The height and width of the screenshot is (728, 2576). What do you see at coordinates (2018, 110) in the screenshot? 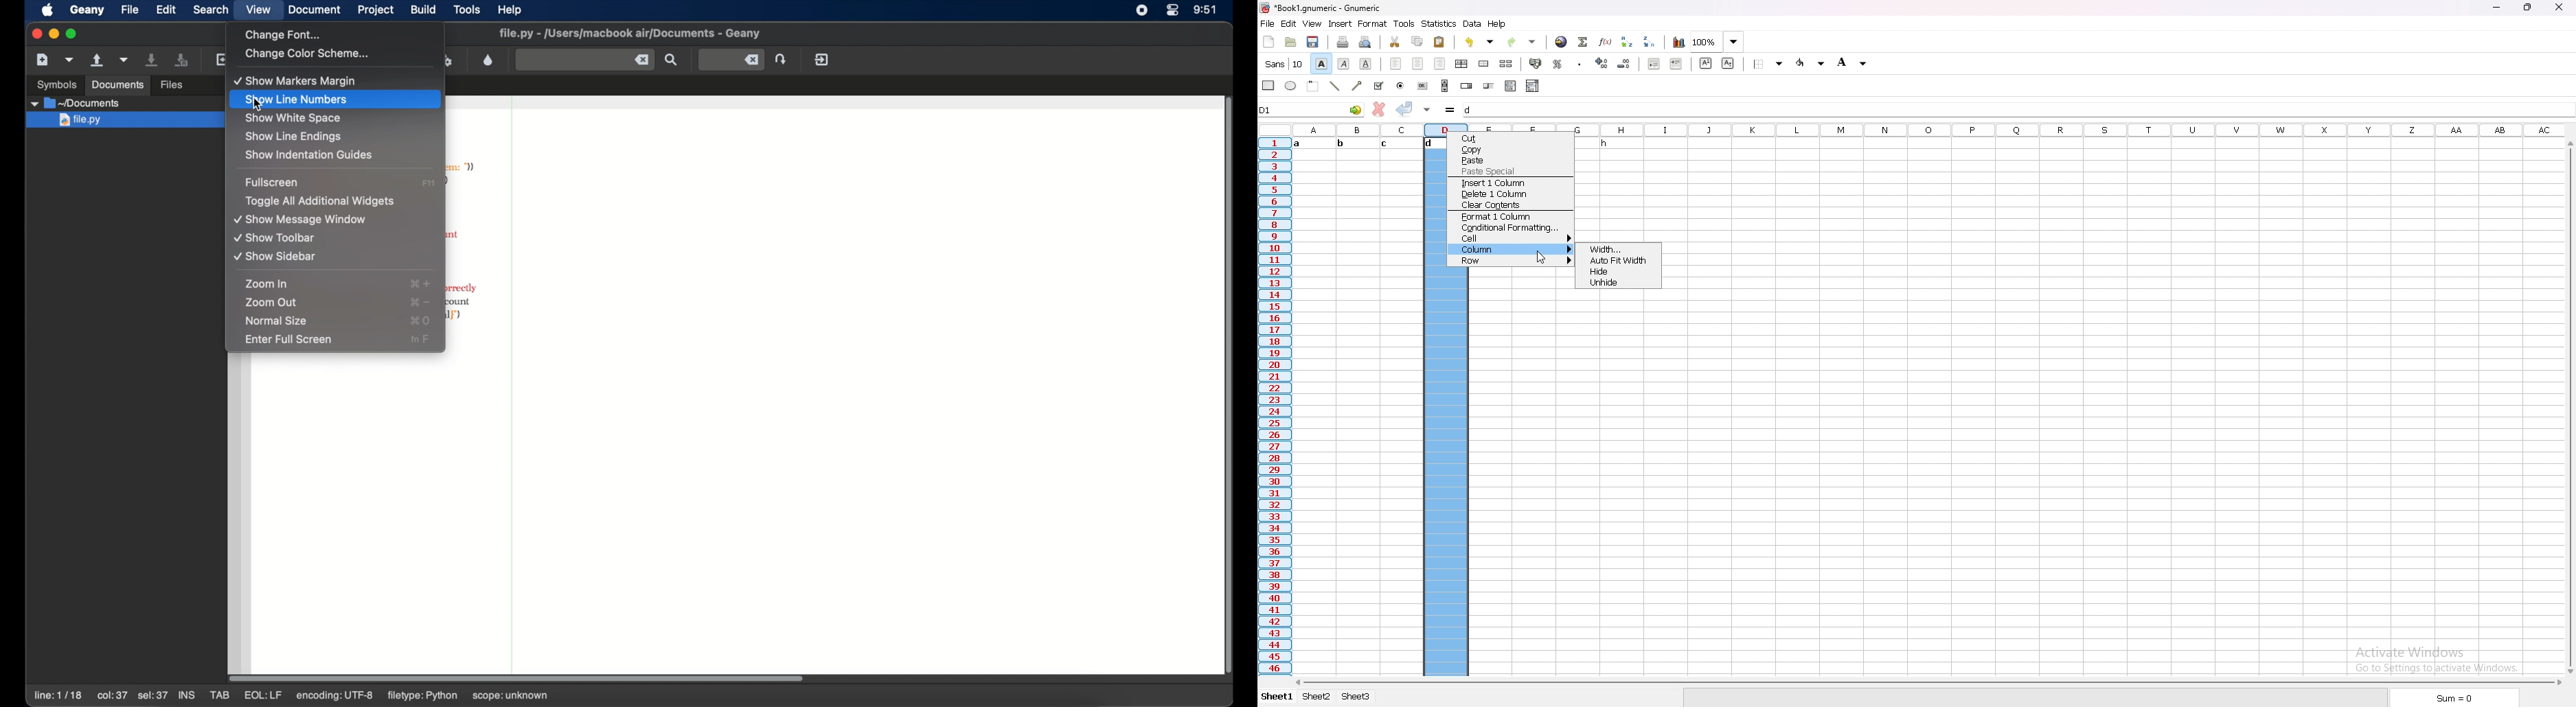
I see `cell input` at bounding box center [2018, 110].